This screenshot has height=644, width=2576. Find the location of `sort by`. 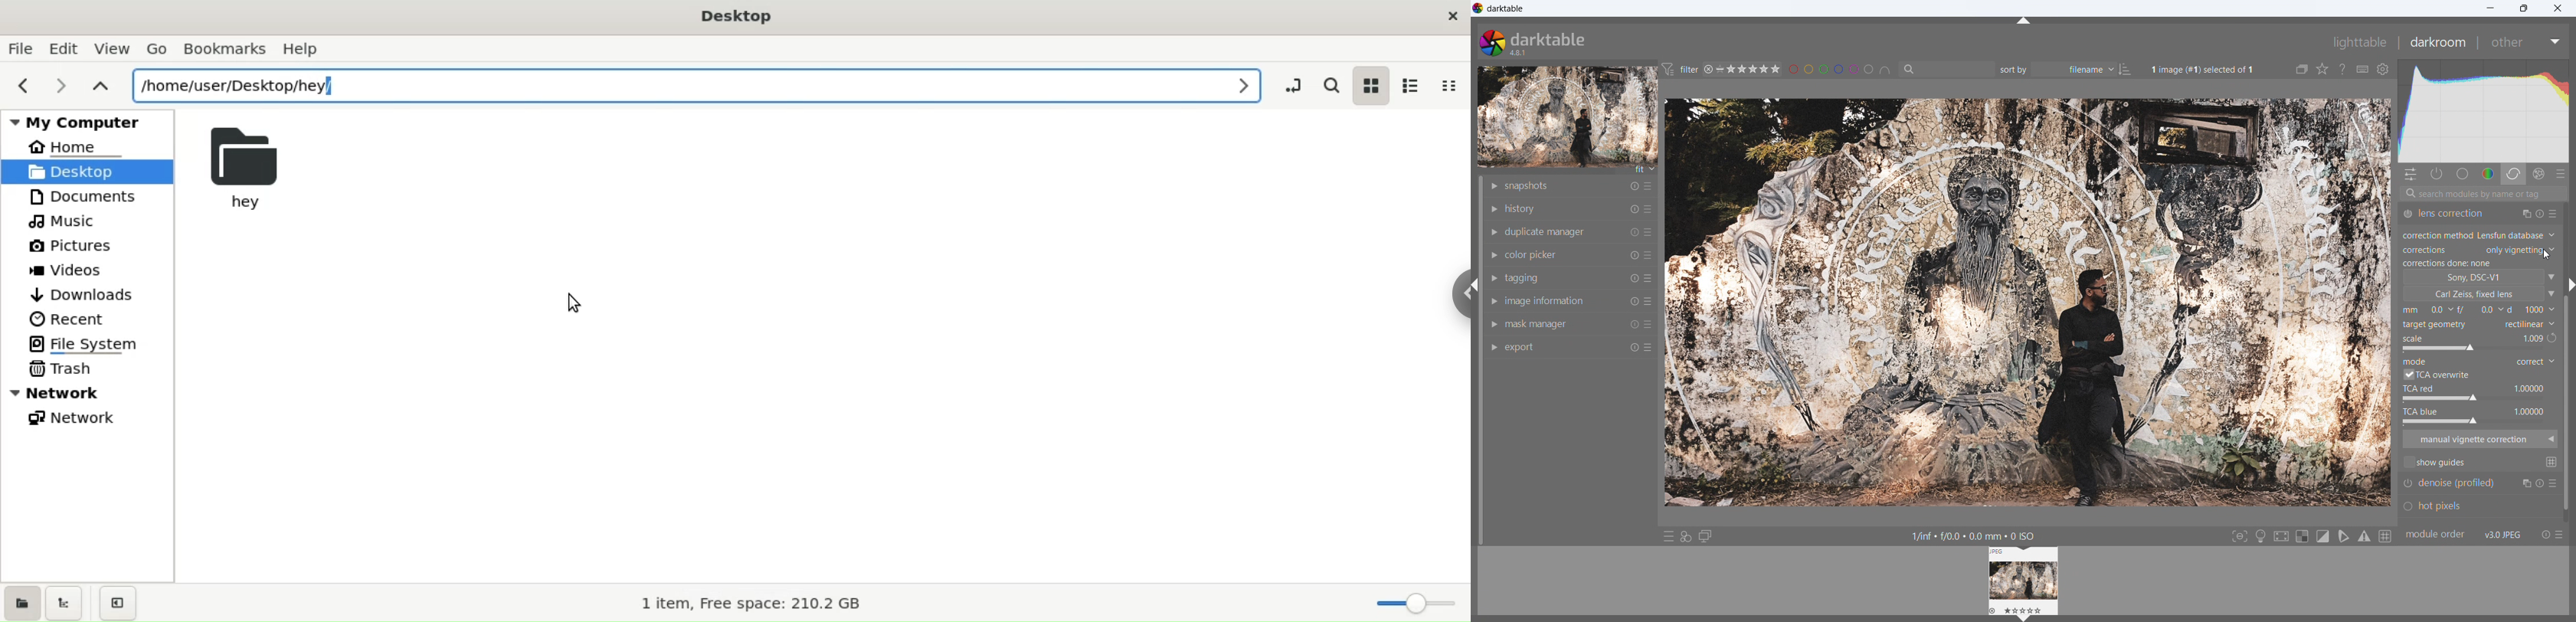

sort by is located at coordinates (2057, 69).